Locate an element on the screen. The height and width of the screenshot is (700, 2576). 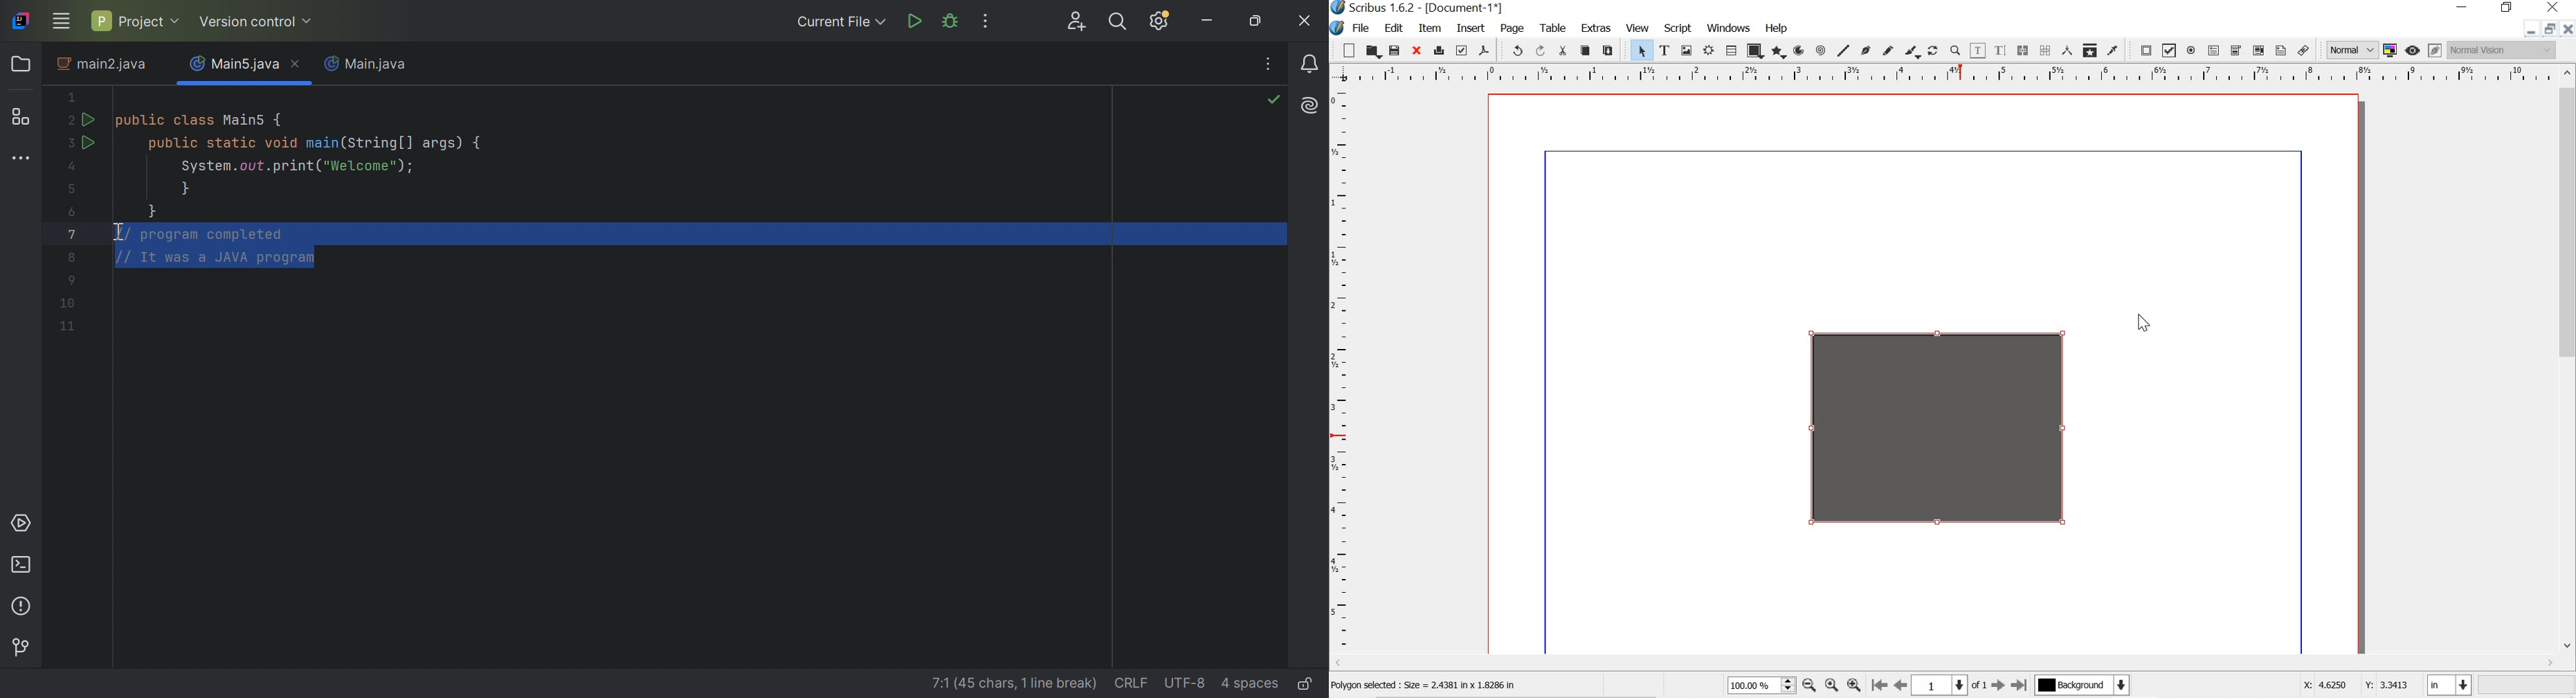
line is located at coordinates (1843, 50).